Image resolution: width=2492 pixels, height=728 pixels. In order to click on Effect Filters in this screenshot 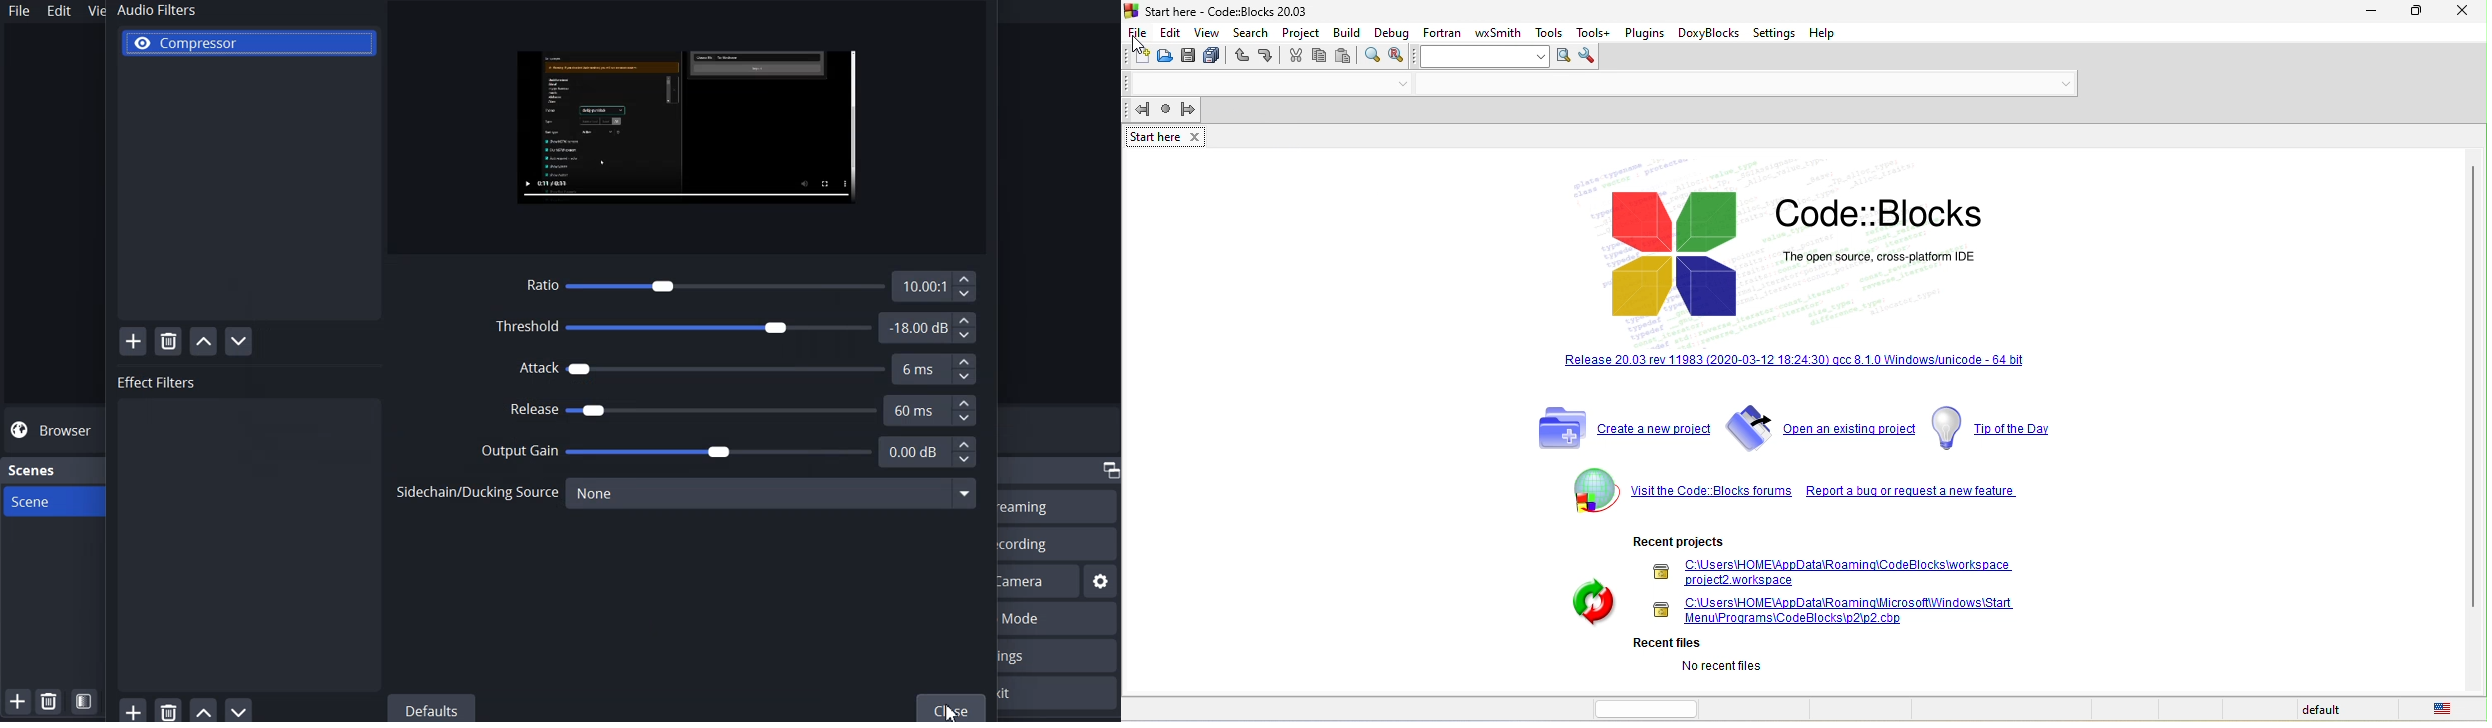, I will do `click(247, 532)`.